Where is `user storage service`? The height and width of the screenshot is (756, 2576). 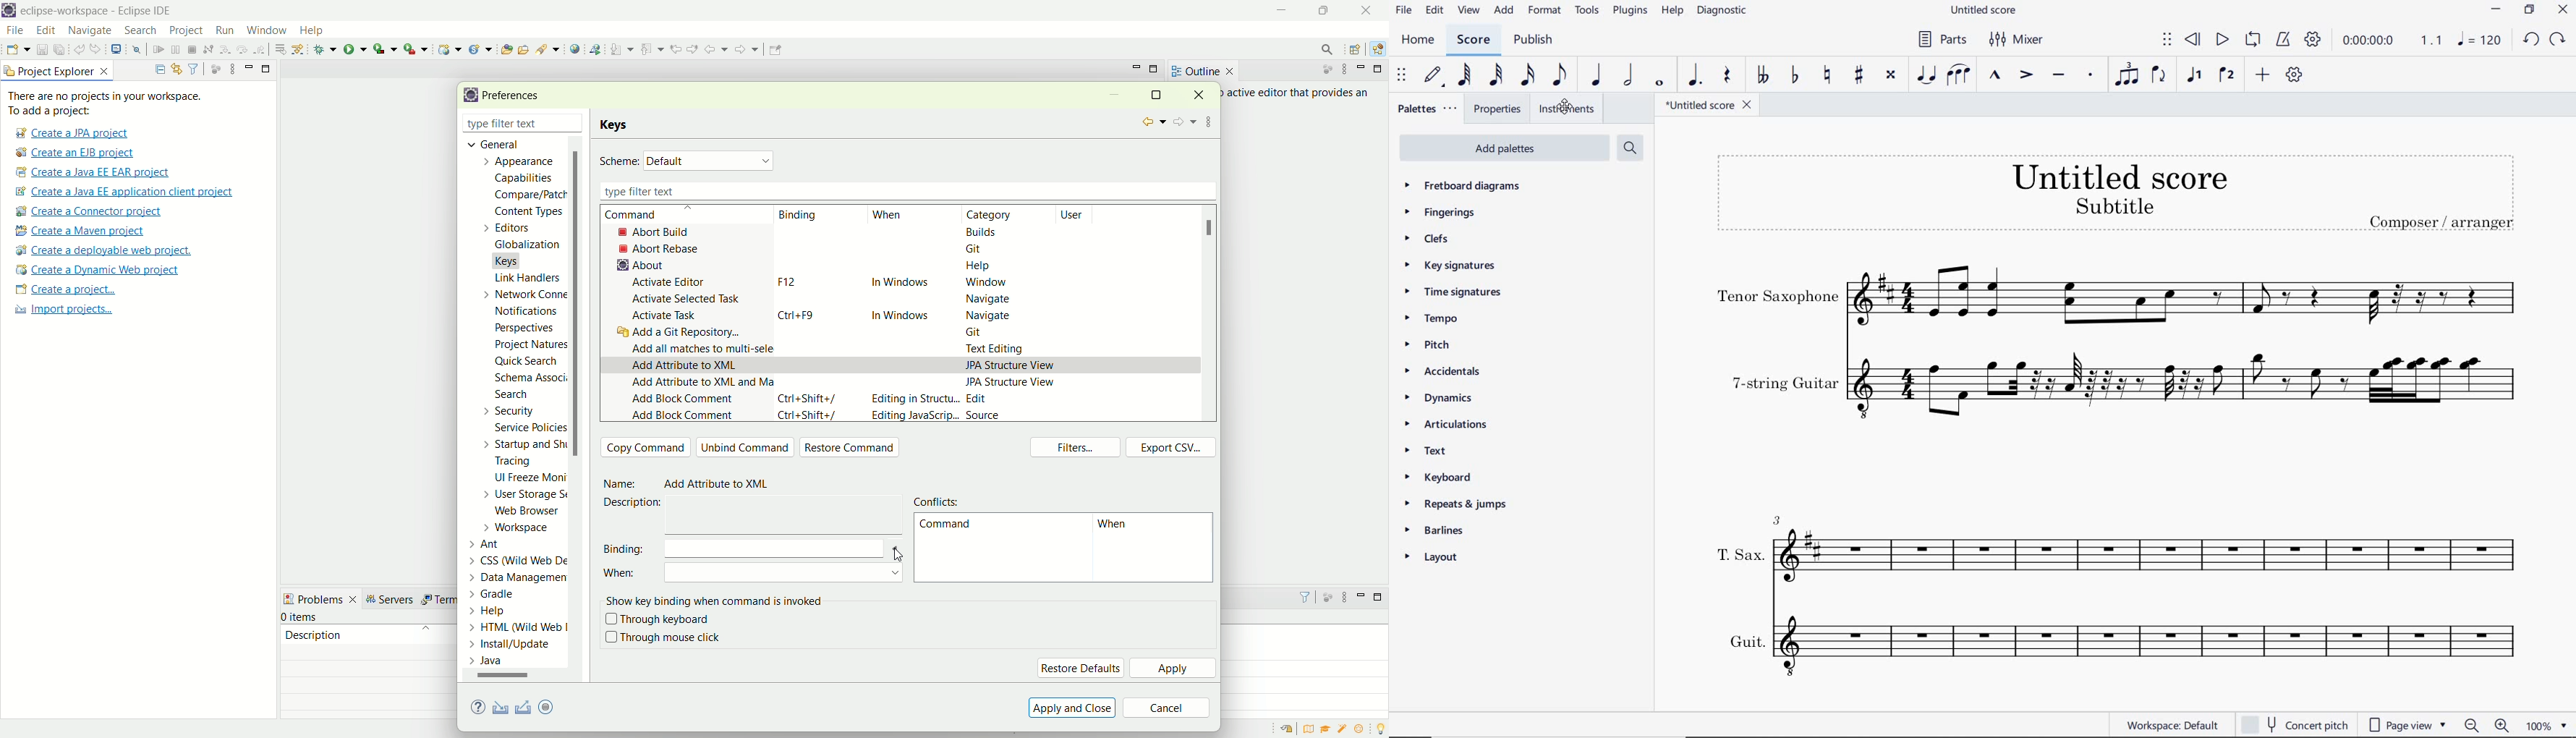
user storage service is located at coordinates (526, 496).